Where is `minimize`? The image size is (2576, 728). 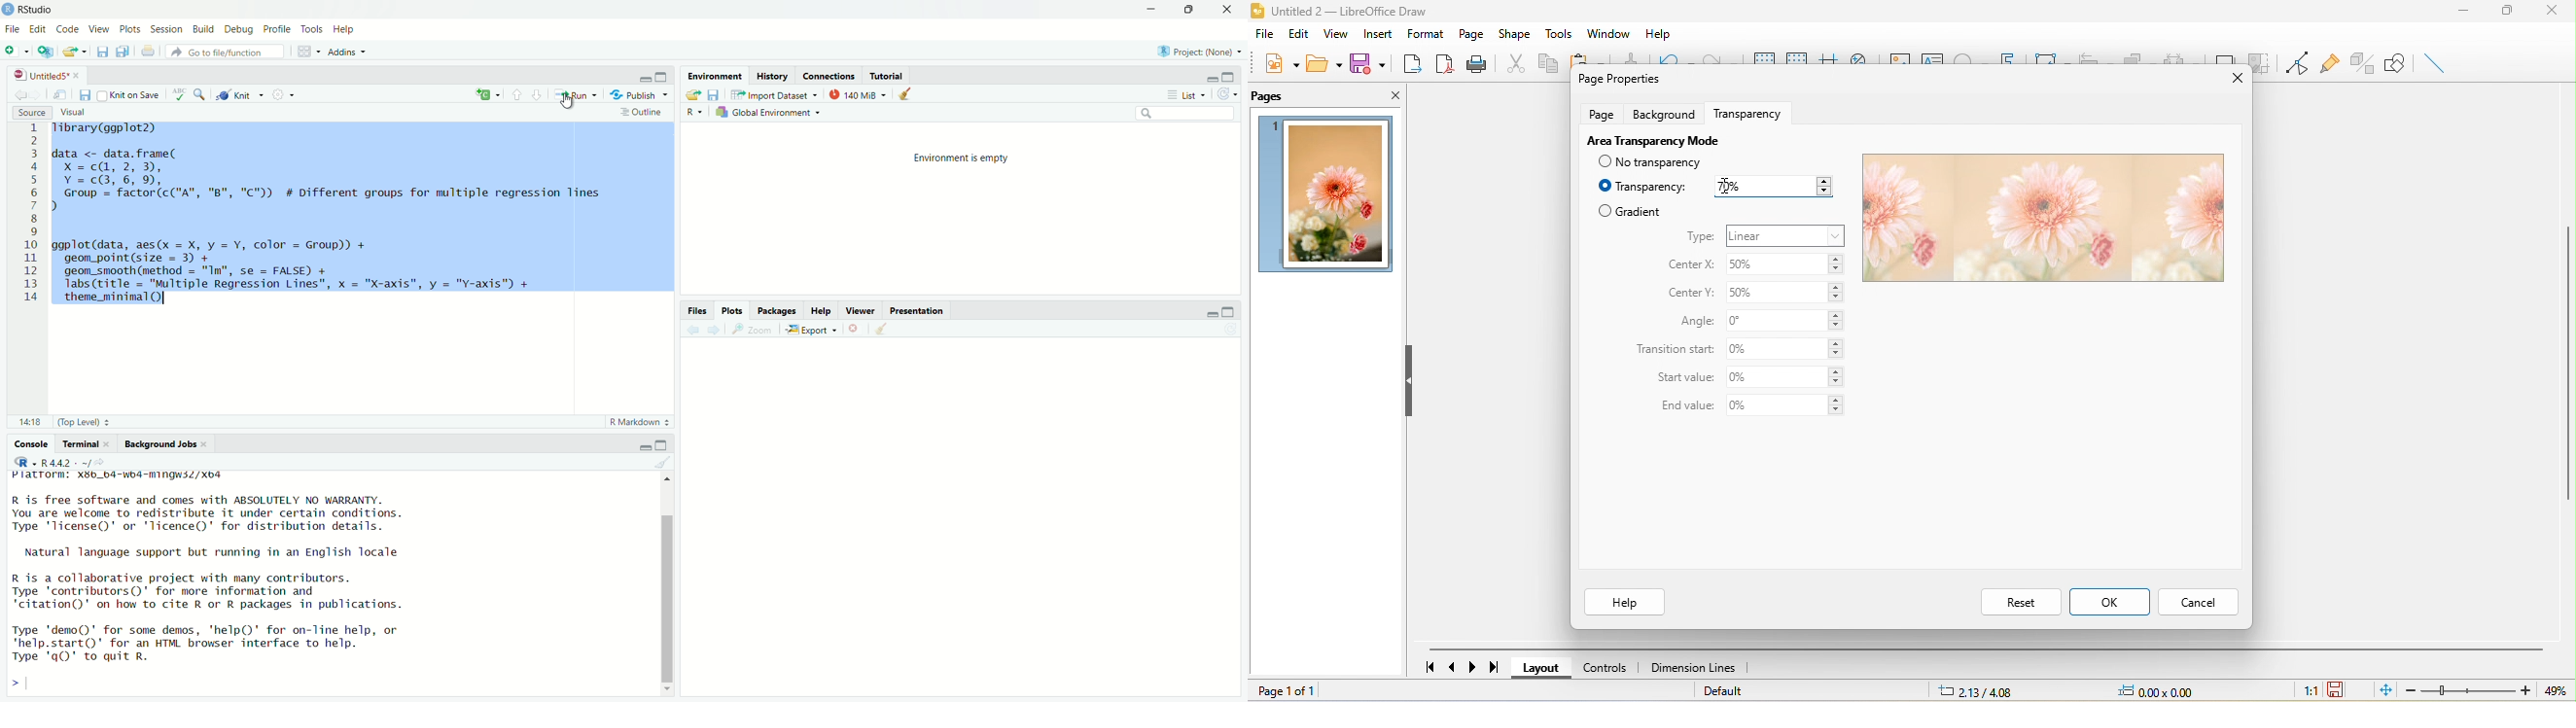
minimize is located at coordinates (2471, 13).